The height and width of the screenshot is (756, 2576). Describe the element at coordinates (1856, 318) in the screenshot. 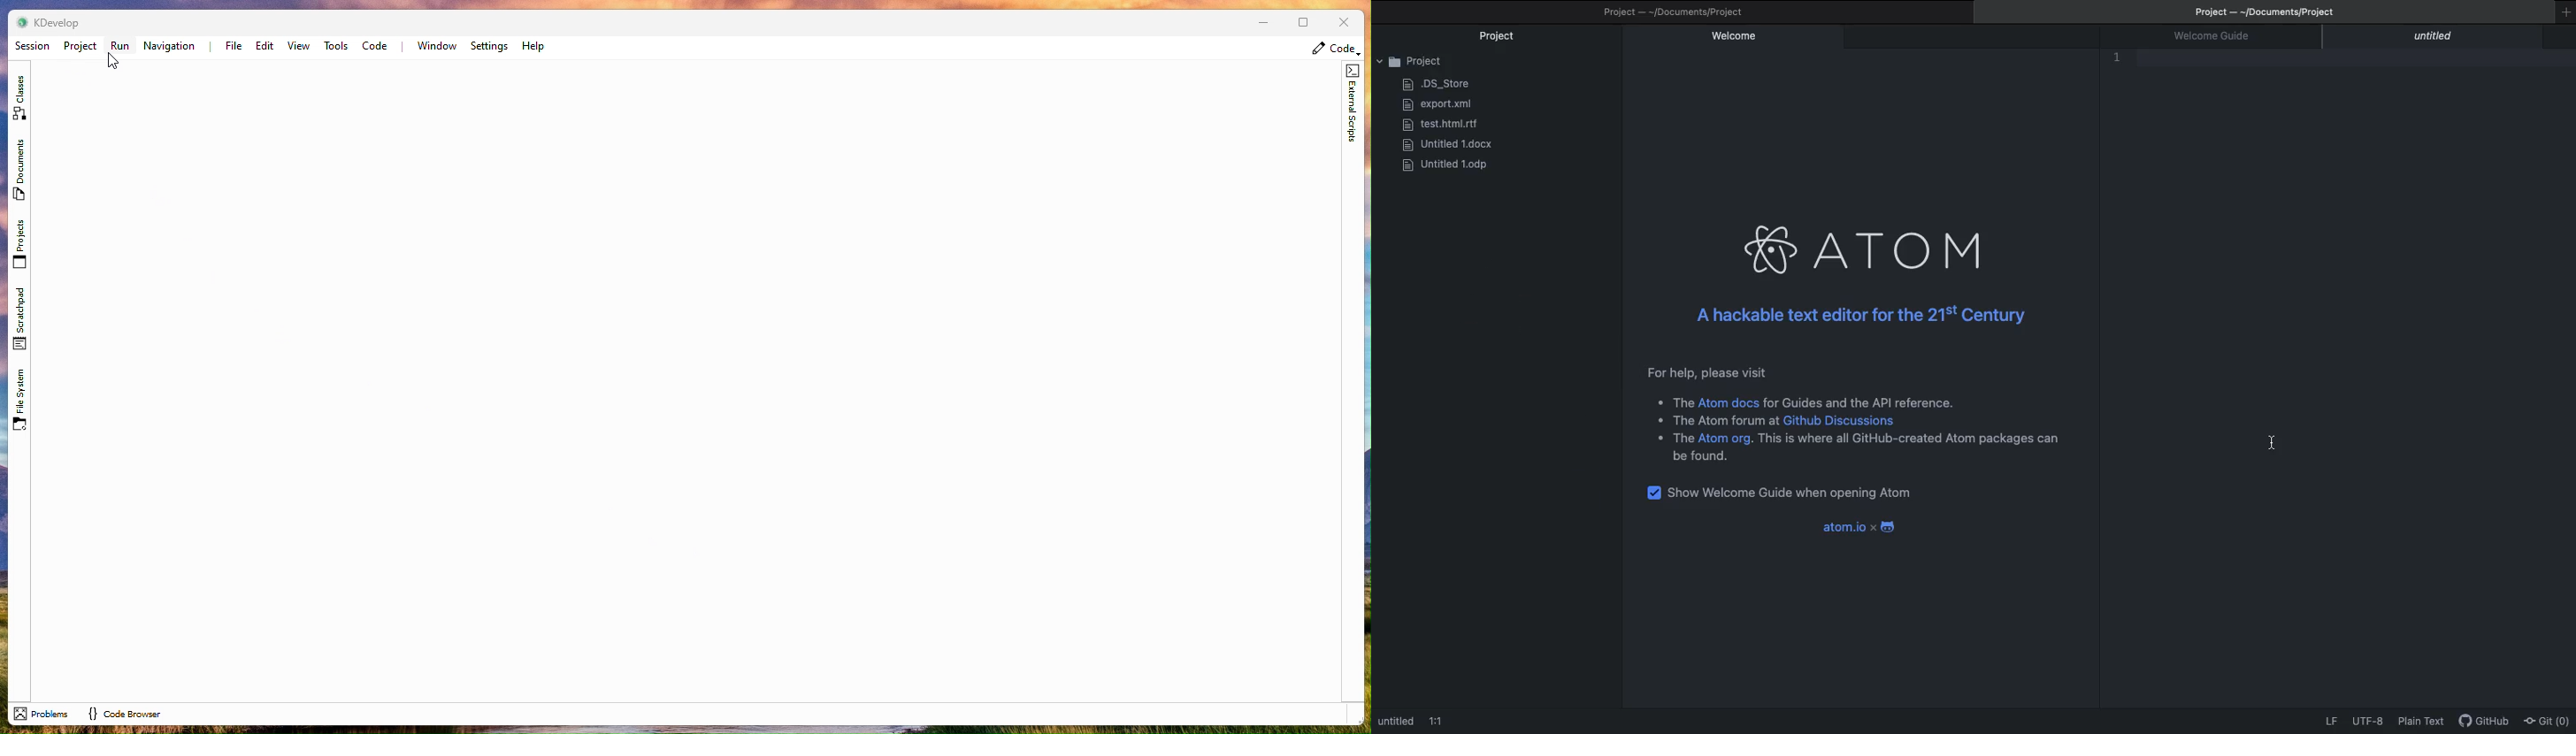

I see `A hackable text editor for the 215 Century` at that location.